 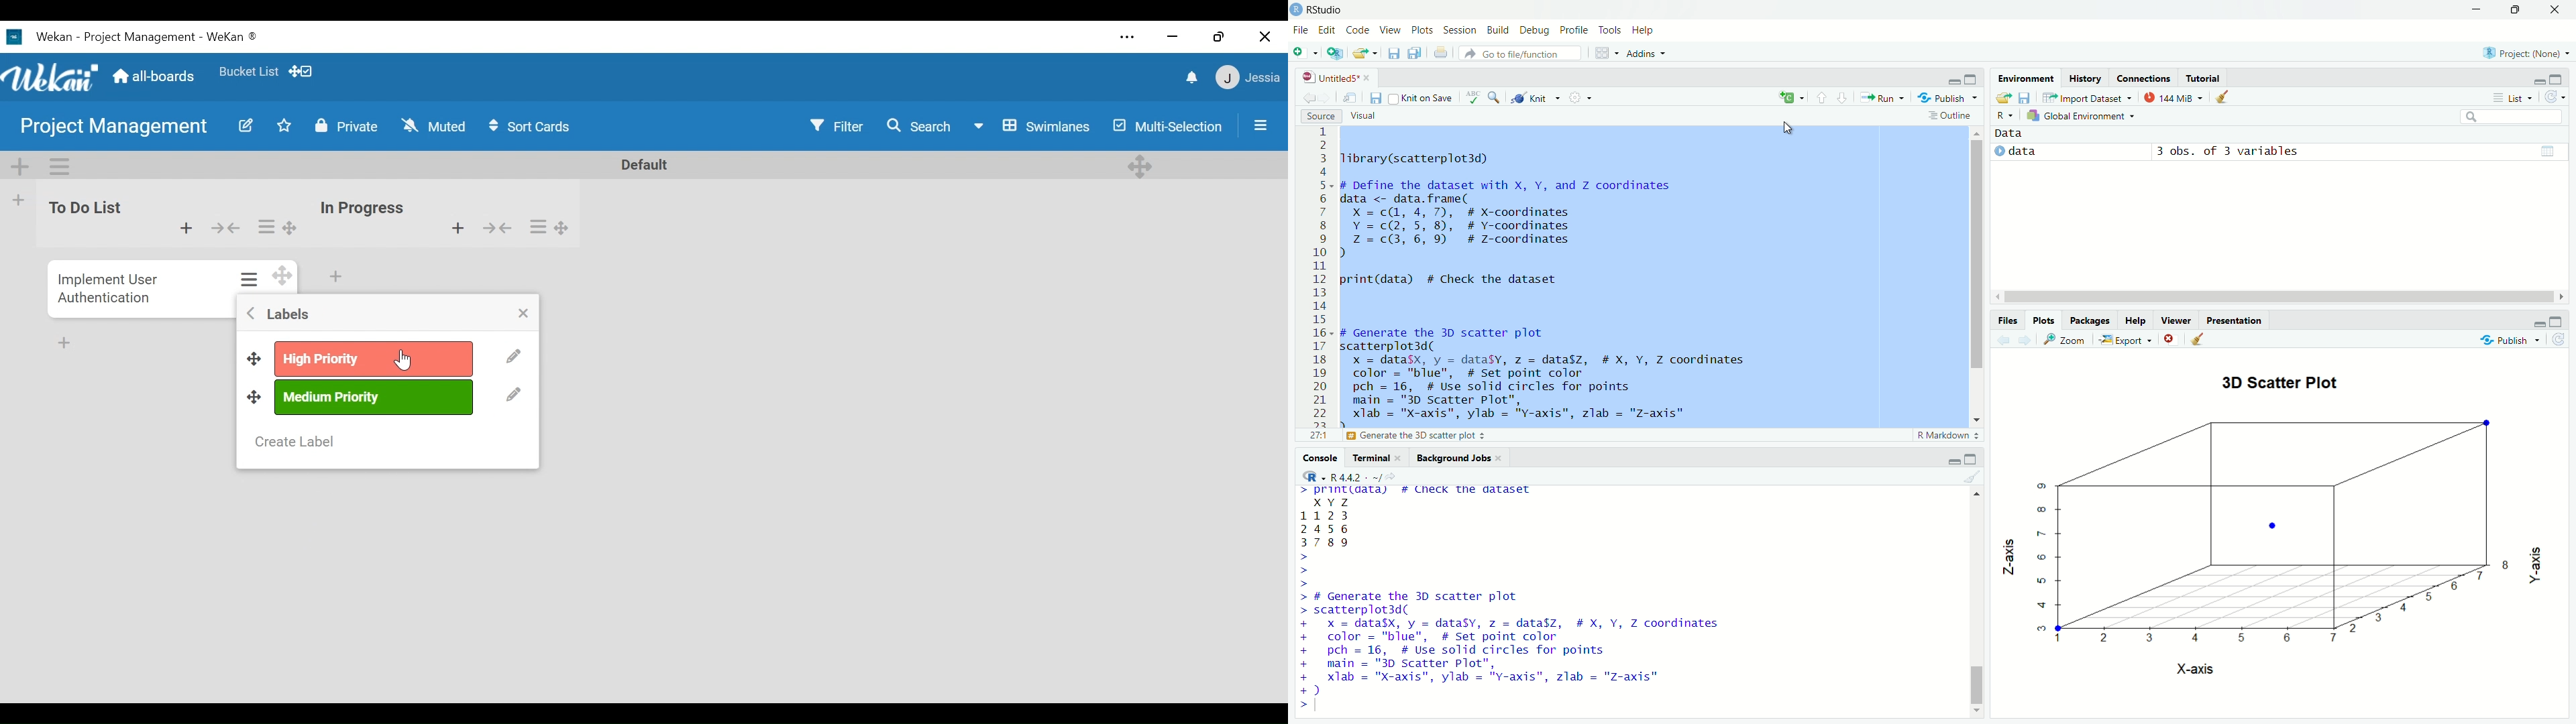 What do you see at coordinates (1316, 436) in the screenshot?
I see `12:33` at bounding box center [1316, 436].